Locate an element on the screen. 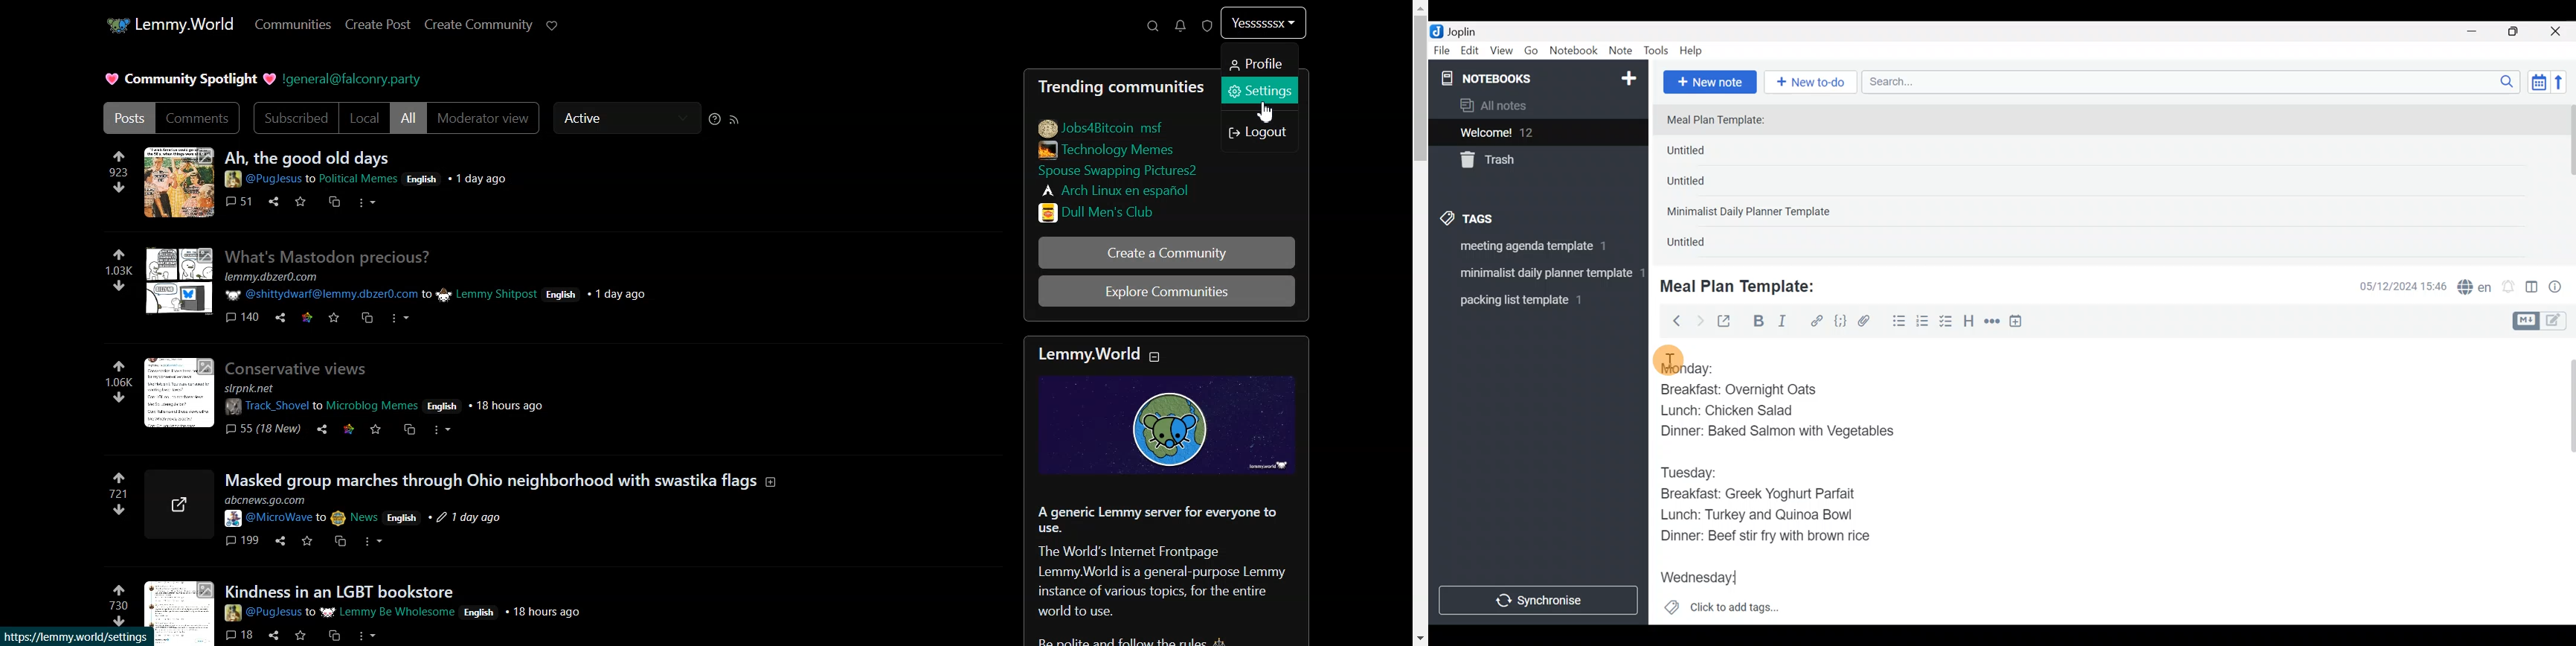 The height and width of the screenshot is (672, 2576). Tags is located at coordinates (1495, 217).